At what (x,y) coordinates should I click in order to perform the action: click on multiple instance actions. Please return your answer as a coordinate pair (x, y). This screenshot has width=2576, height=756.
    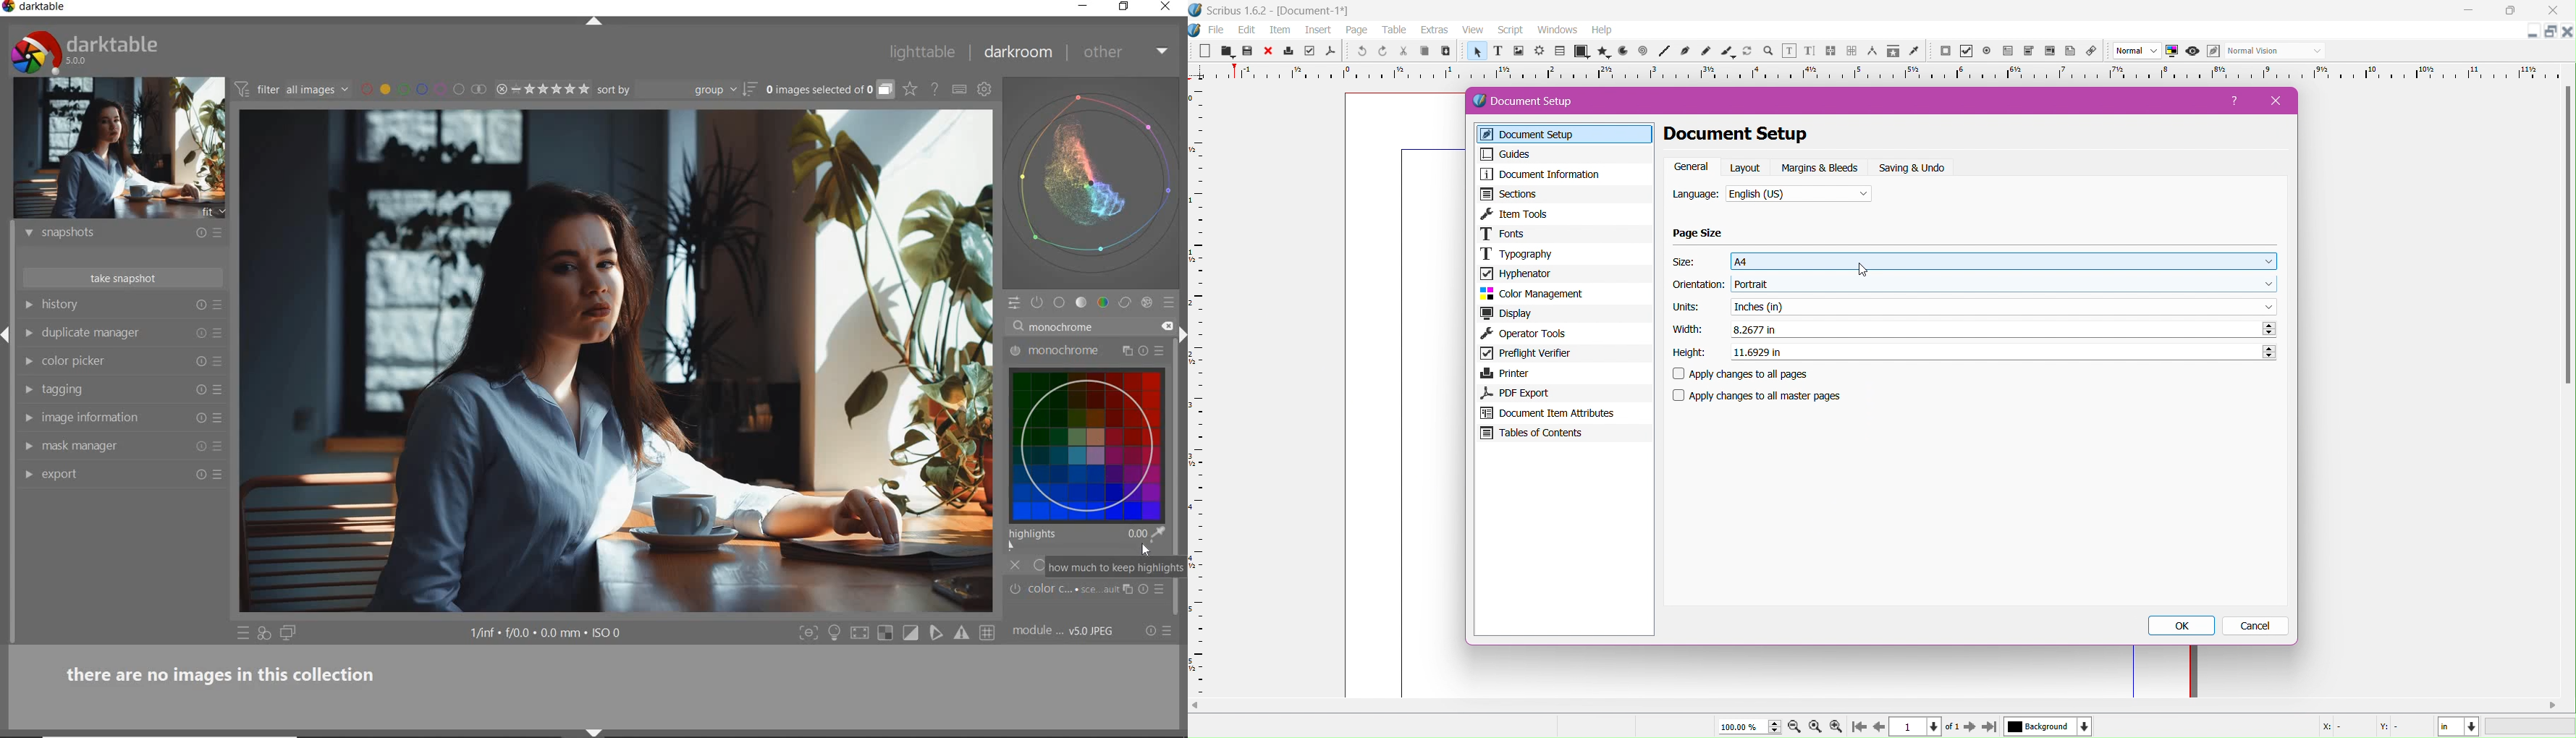
    Looking at the image, I should click on (1126, 351).